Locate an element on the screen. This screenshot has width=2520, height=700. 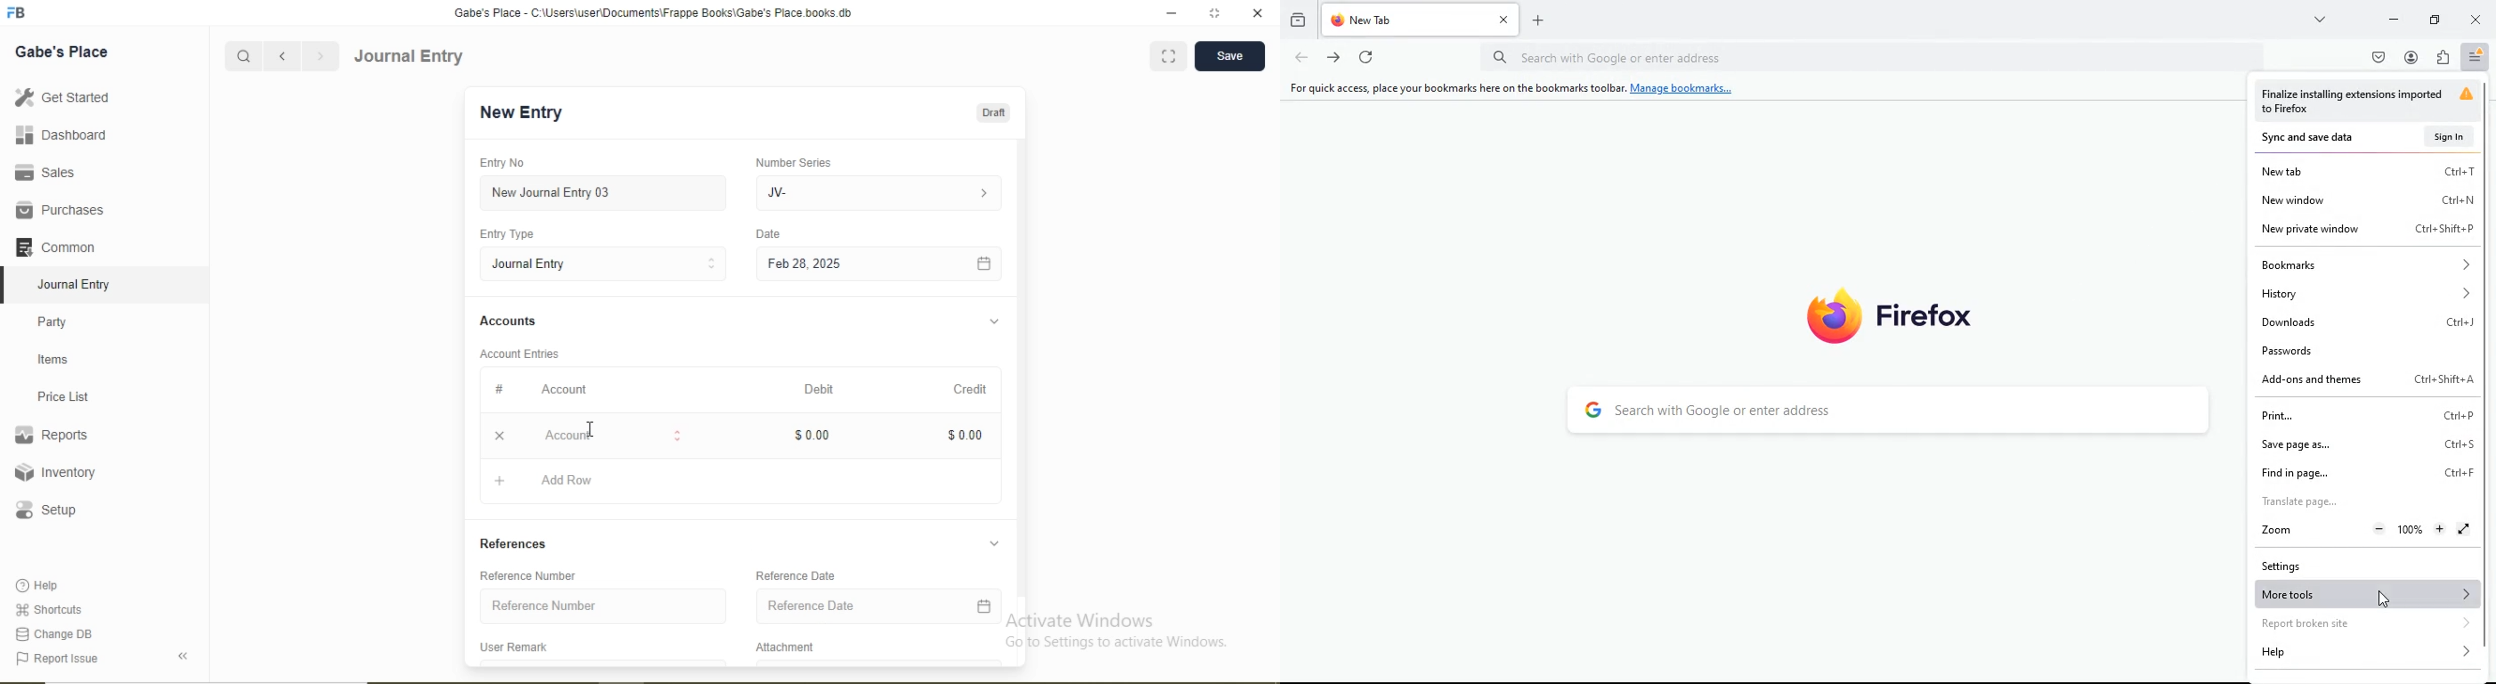
Search is located at coordinates (242, 57).